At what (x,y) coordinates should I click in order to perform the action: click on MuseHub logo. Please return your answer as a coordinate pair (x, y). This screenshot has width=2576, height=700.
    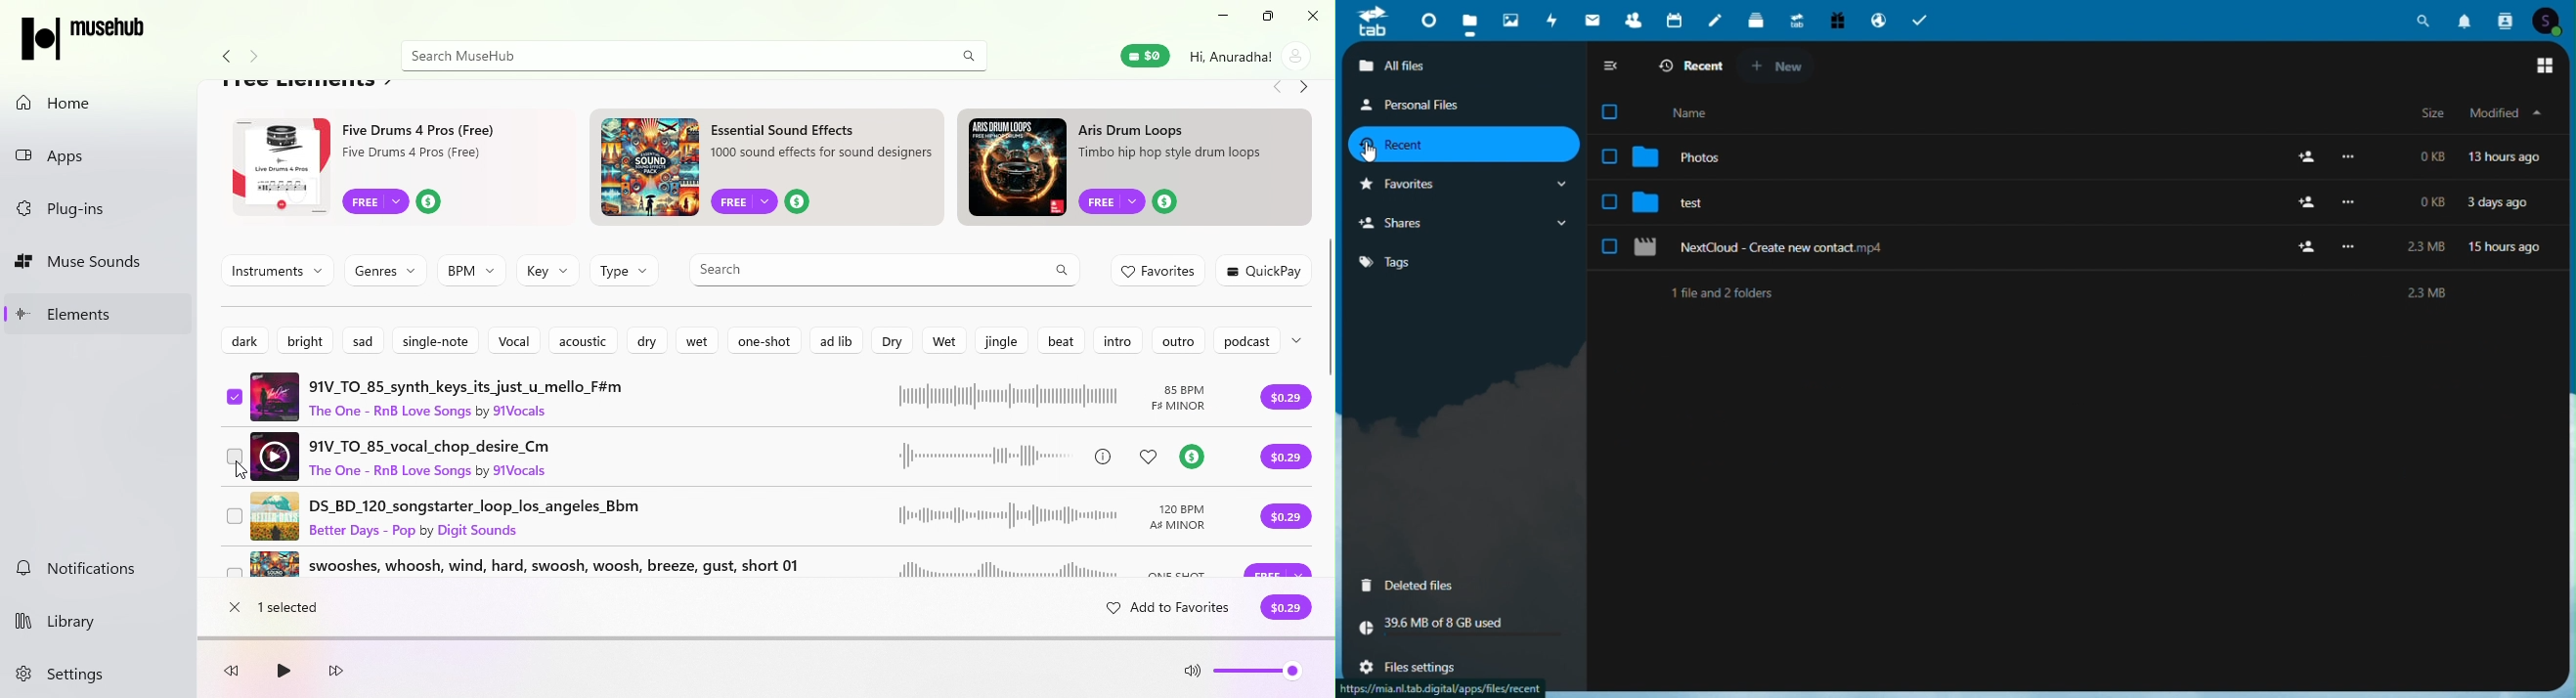
    Looking at the image, I should click on (88, 37).